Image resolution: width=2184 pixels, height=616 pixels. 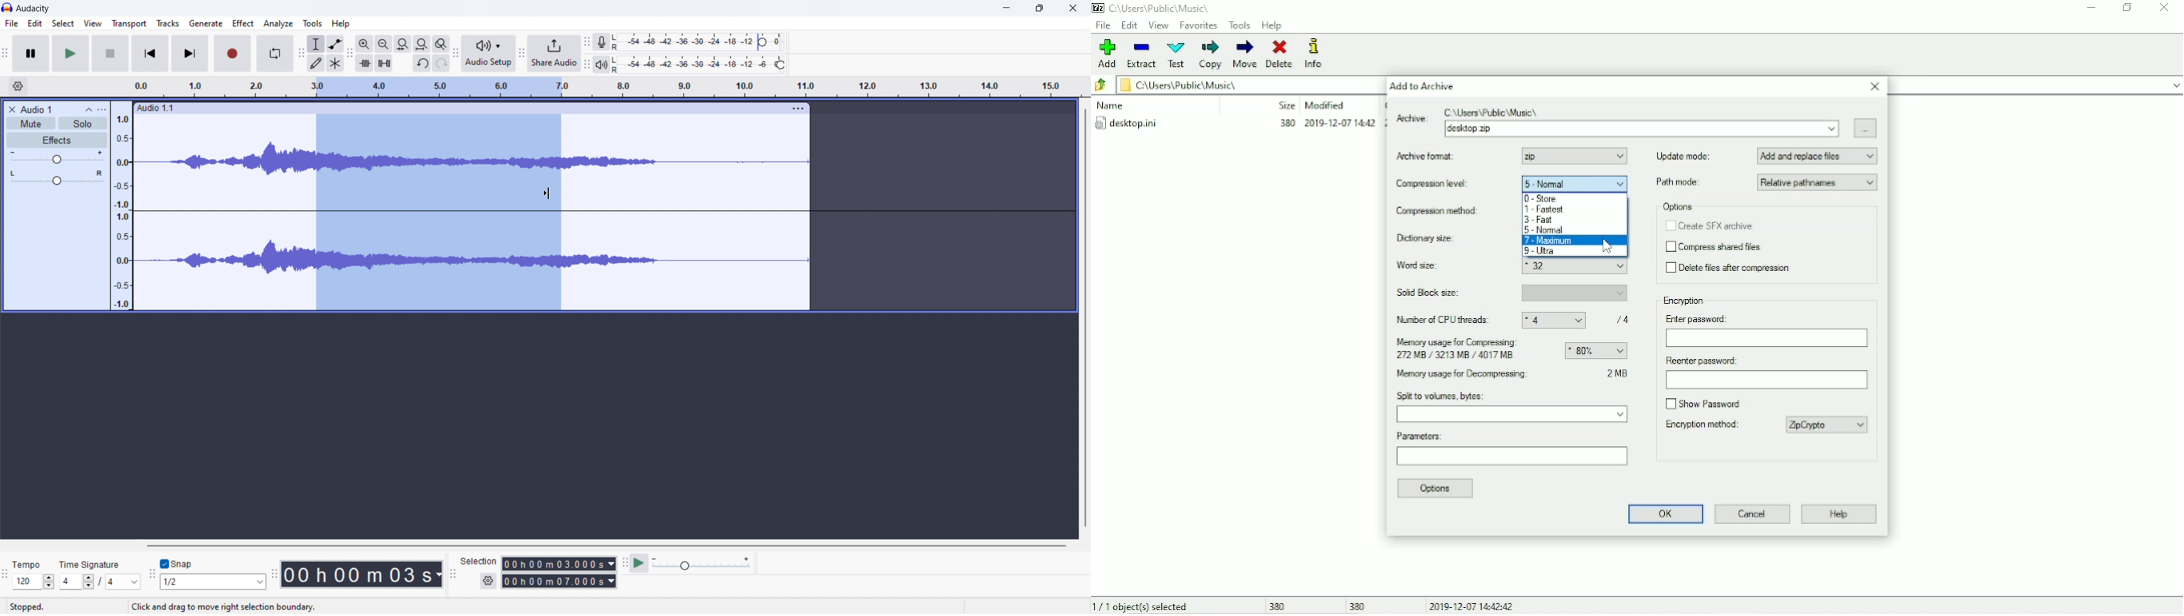 I want to click on select, so click(x=63, y=23).